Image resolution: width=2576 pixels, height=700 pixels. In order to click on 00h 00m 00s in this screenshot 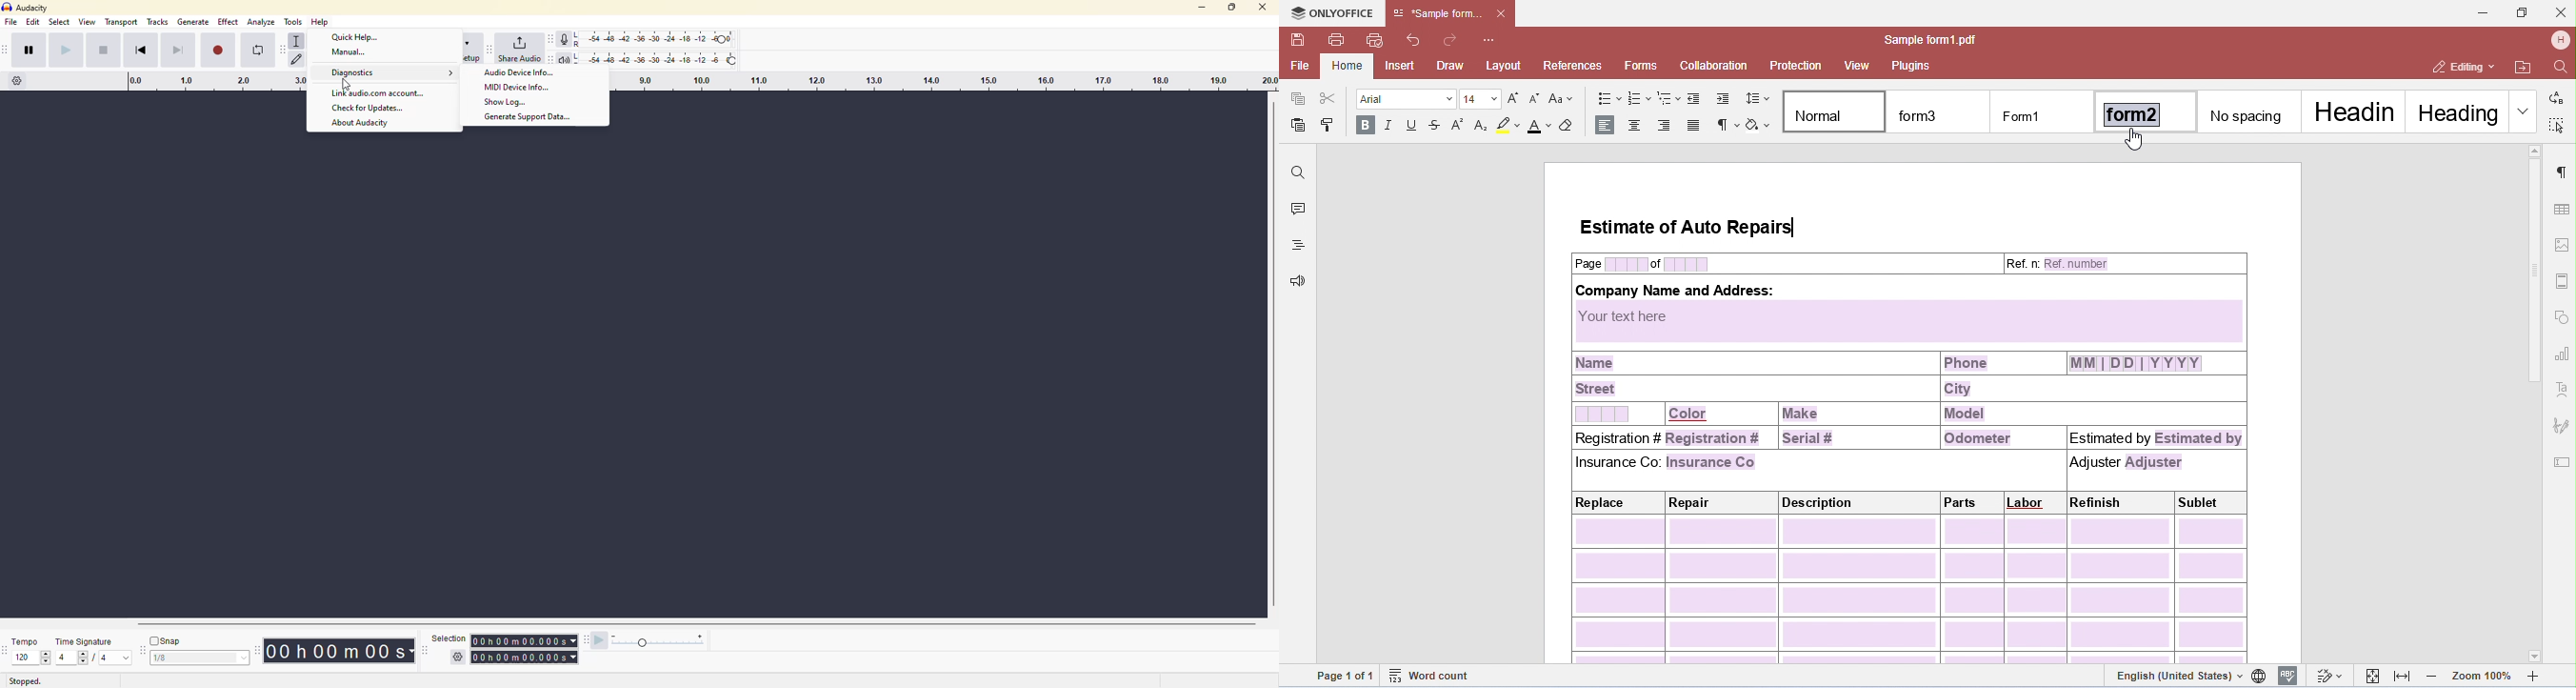, I will do `click(337, 650)`.